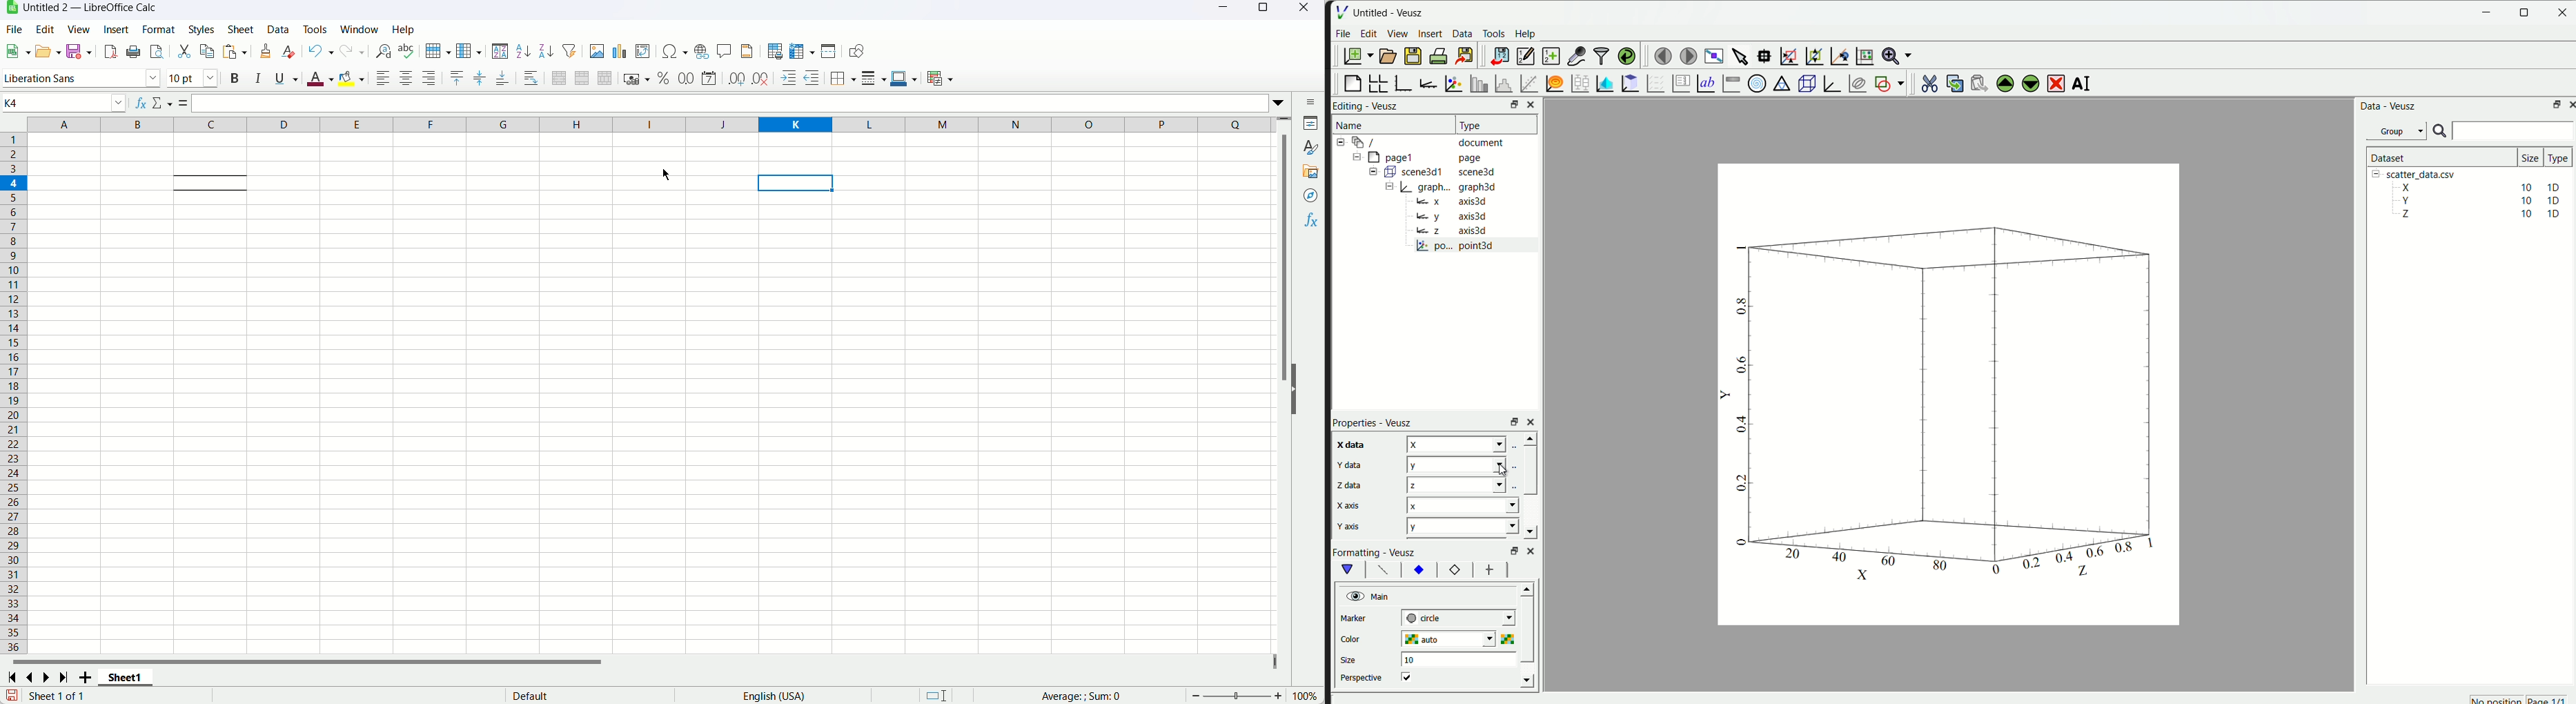 The height and width of the screenshot is (728, 2576). What do you see at coordinates (524, 52) in the screenshot?
I see `Sort ascending` at bounding box center [524, 52].